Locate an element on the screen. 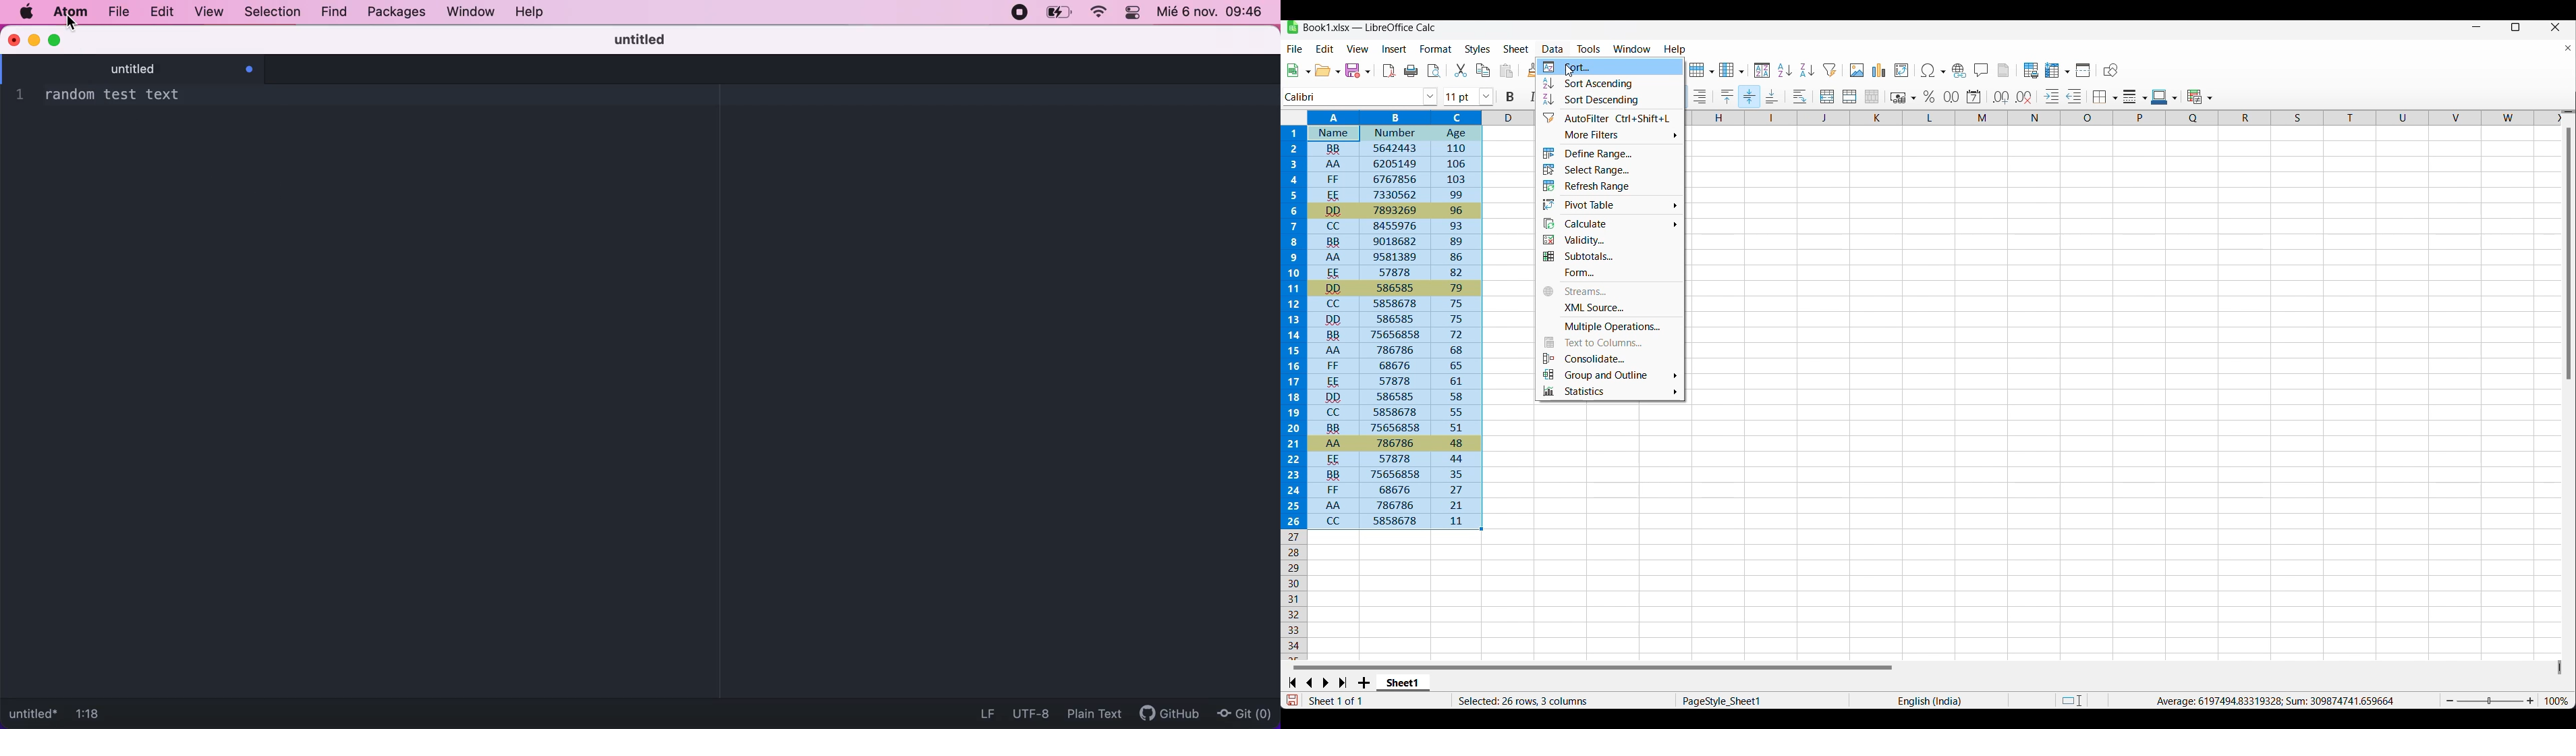  Current zoom factor is located at coordinates (2556, 701).